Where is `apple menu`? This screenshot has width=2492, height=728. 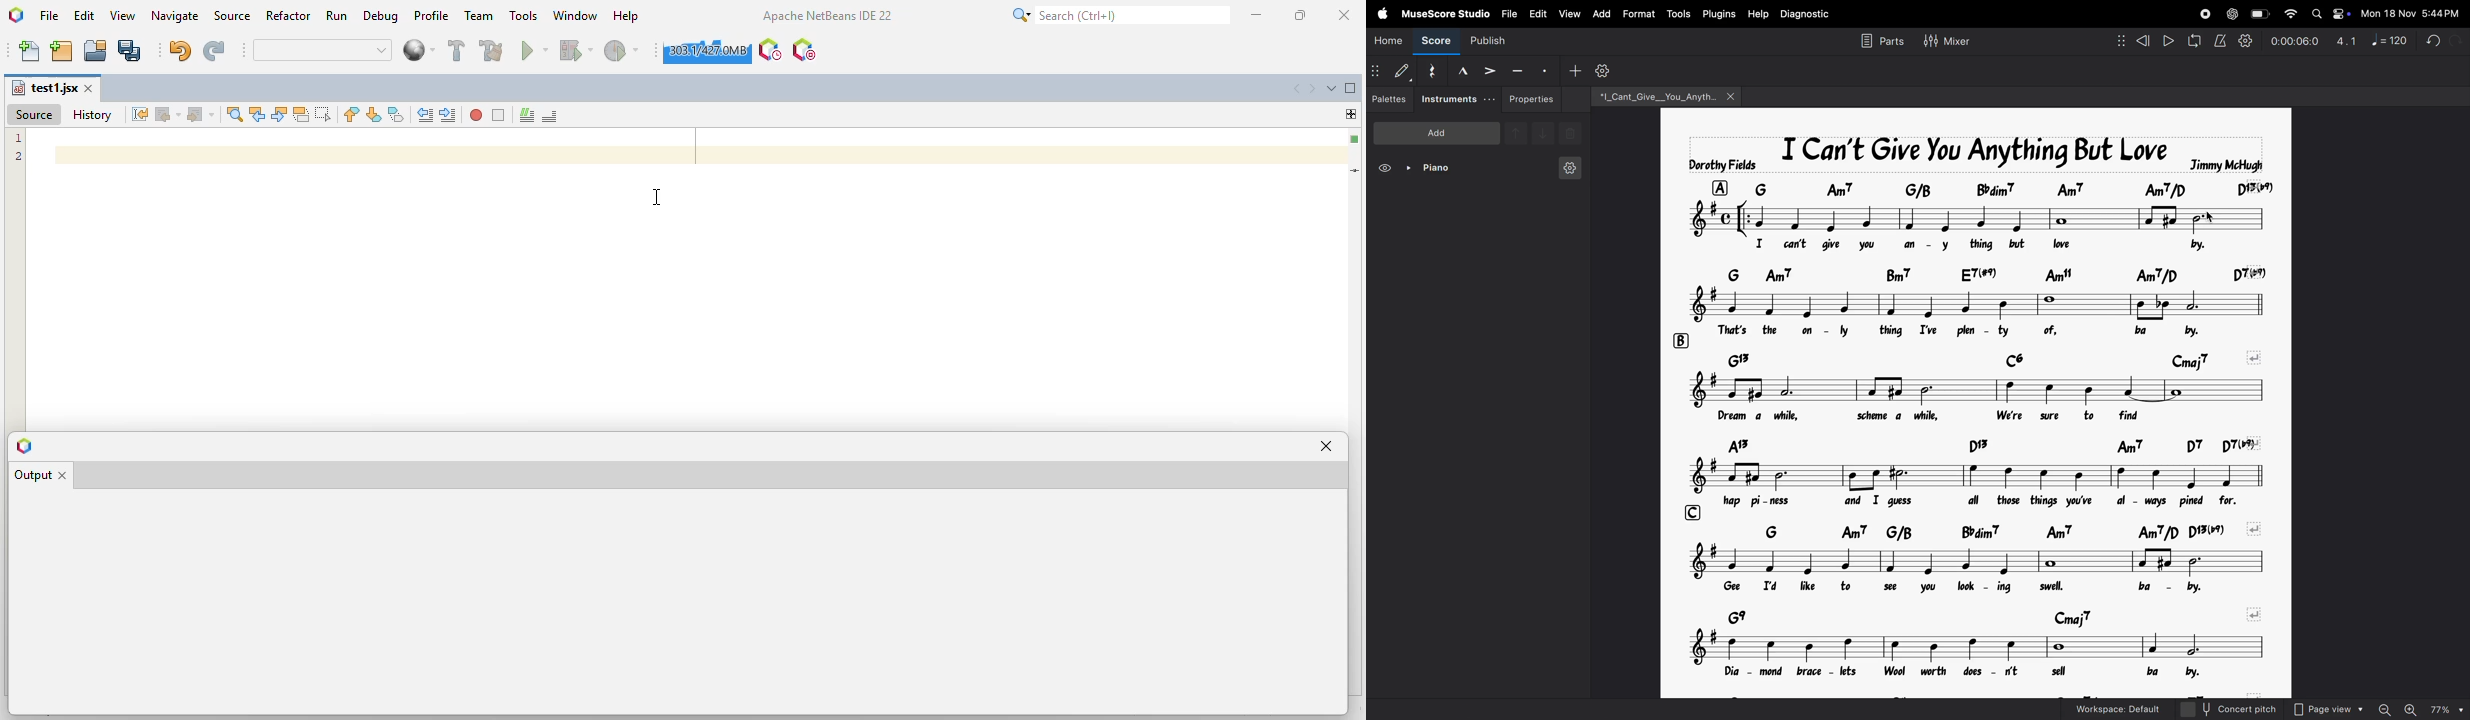 apple menu is located at coordinates (1381, 14).